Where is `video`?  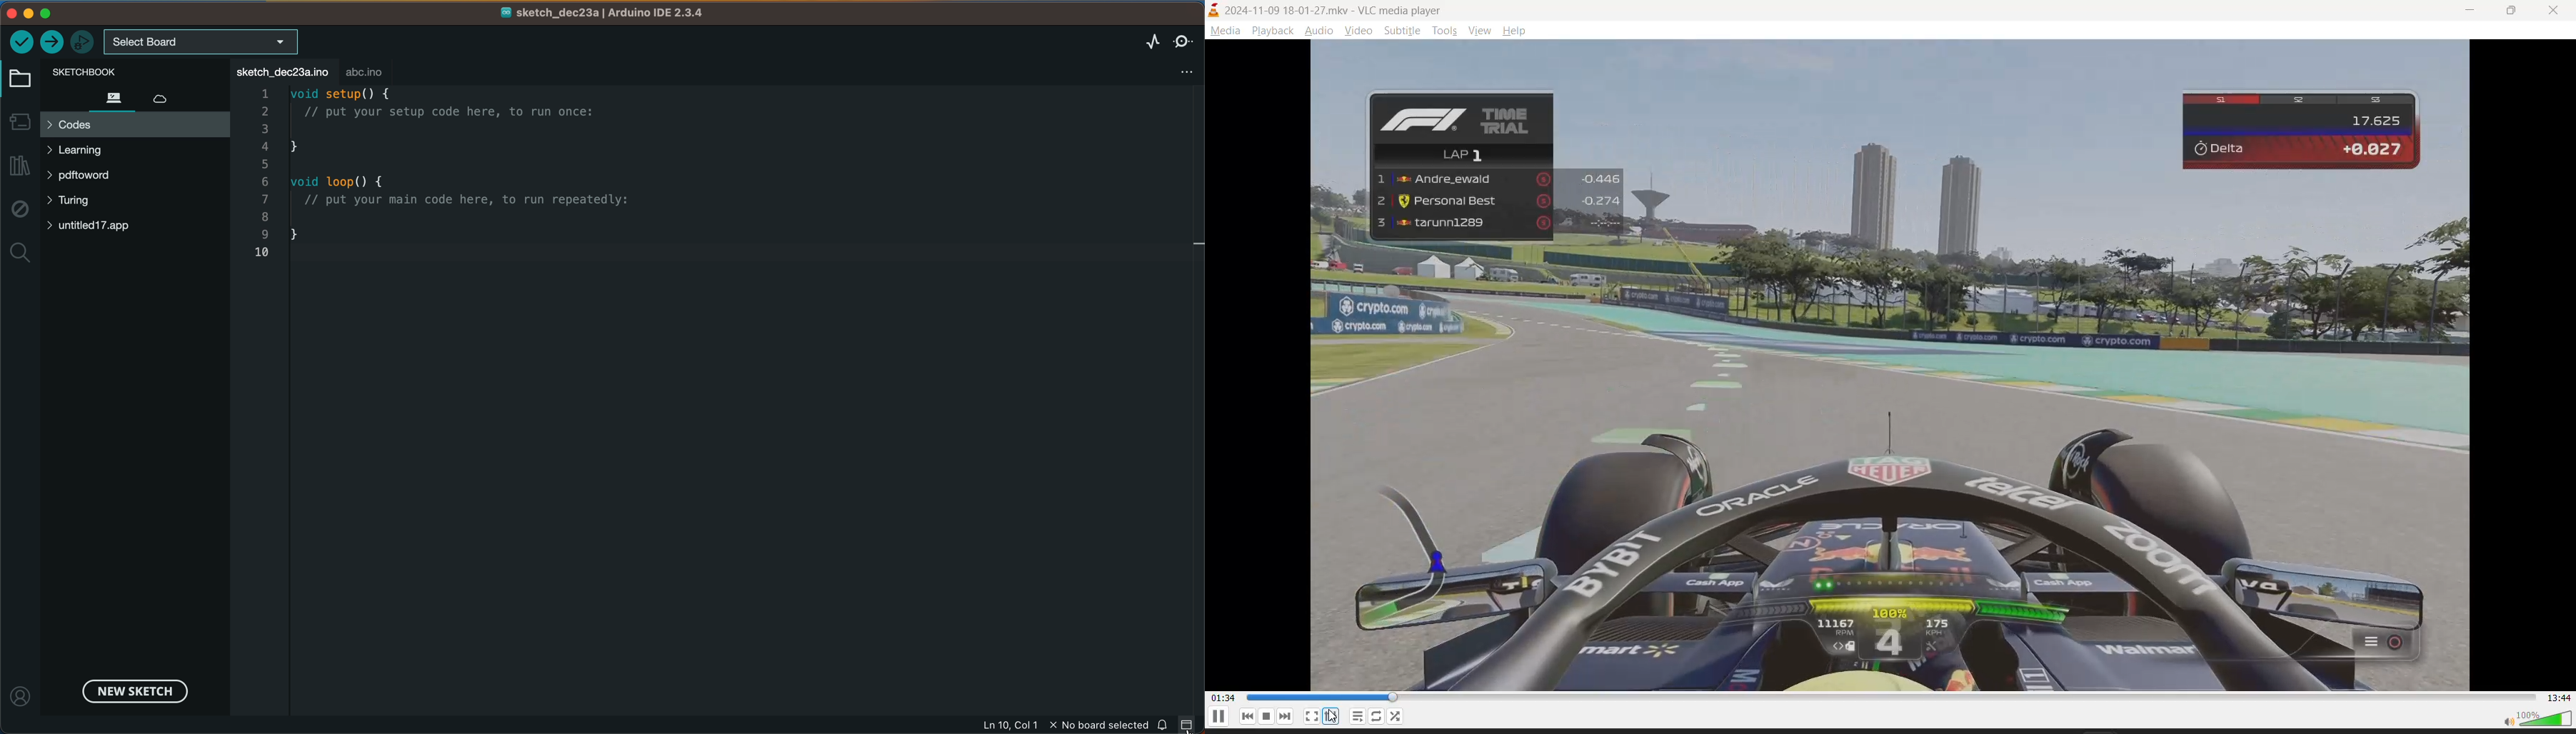
video is located at coordinates (1355, 31).